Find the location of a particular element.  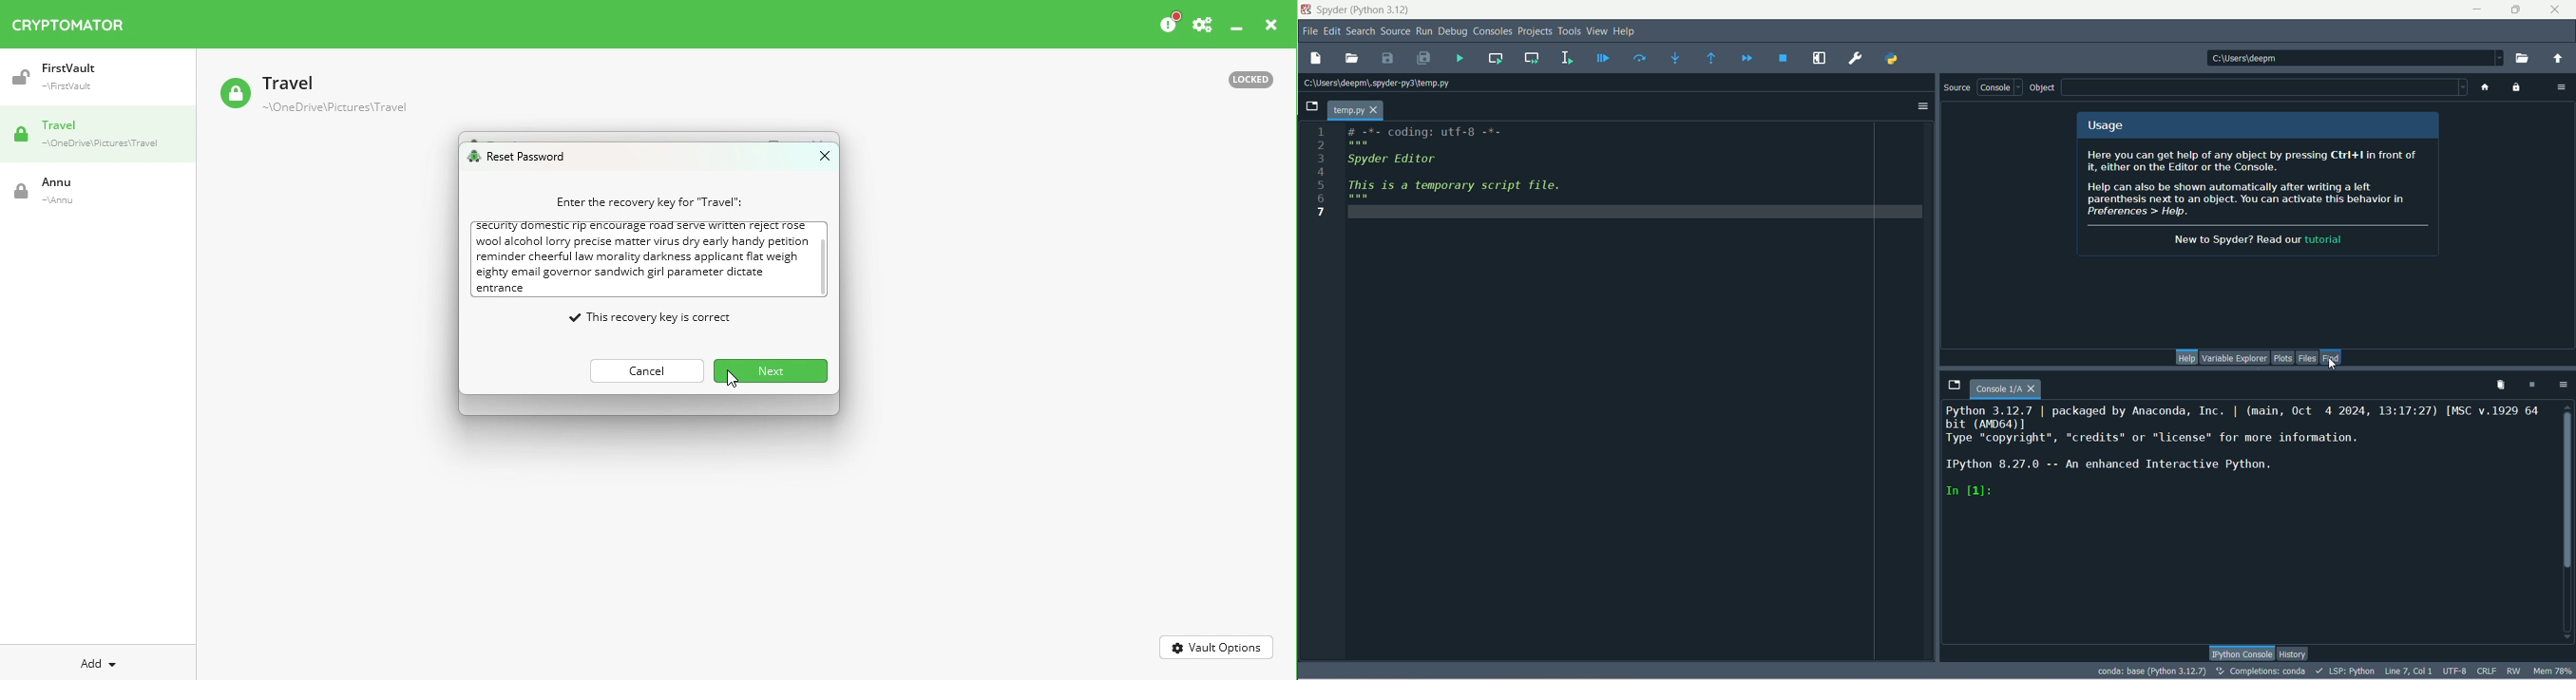

minimize is located at coordinates (2474, 8).